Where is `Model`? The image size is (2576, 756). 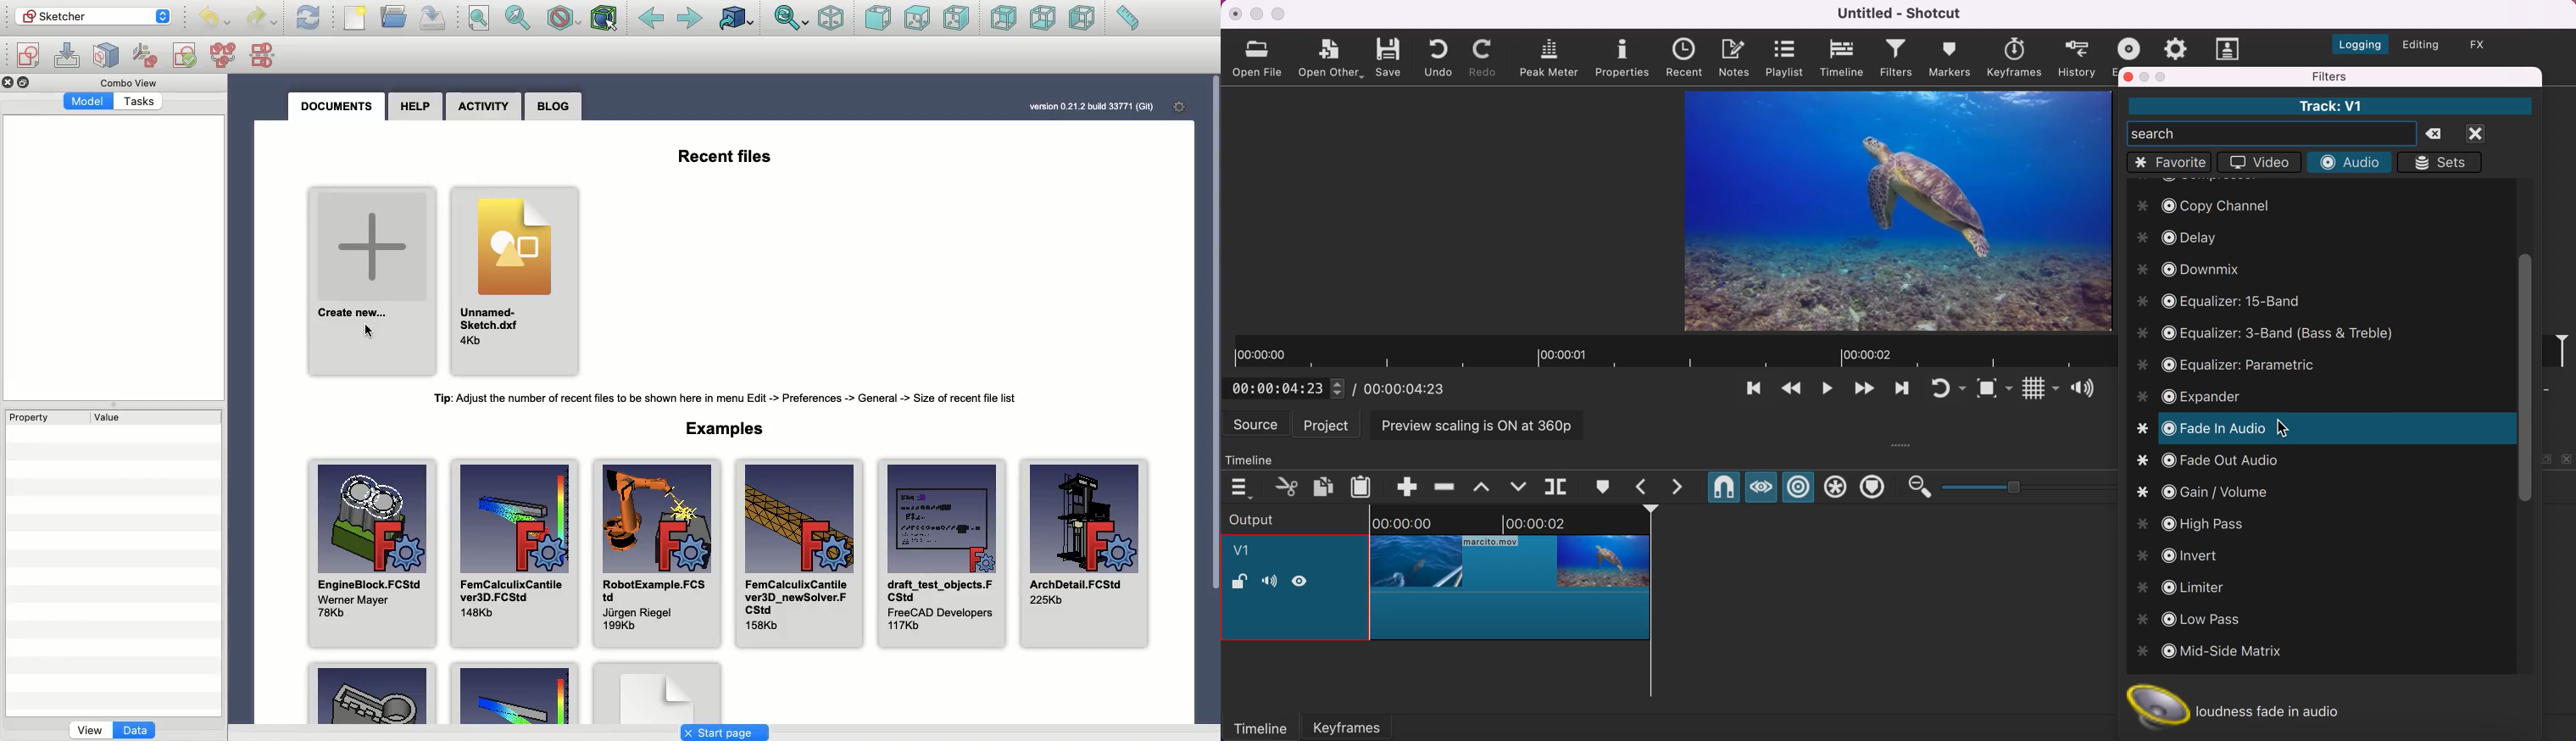
Model is located at coordinates (88, 103).